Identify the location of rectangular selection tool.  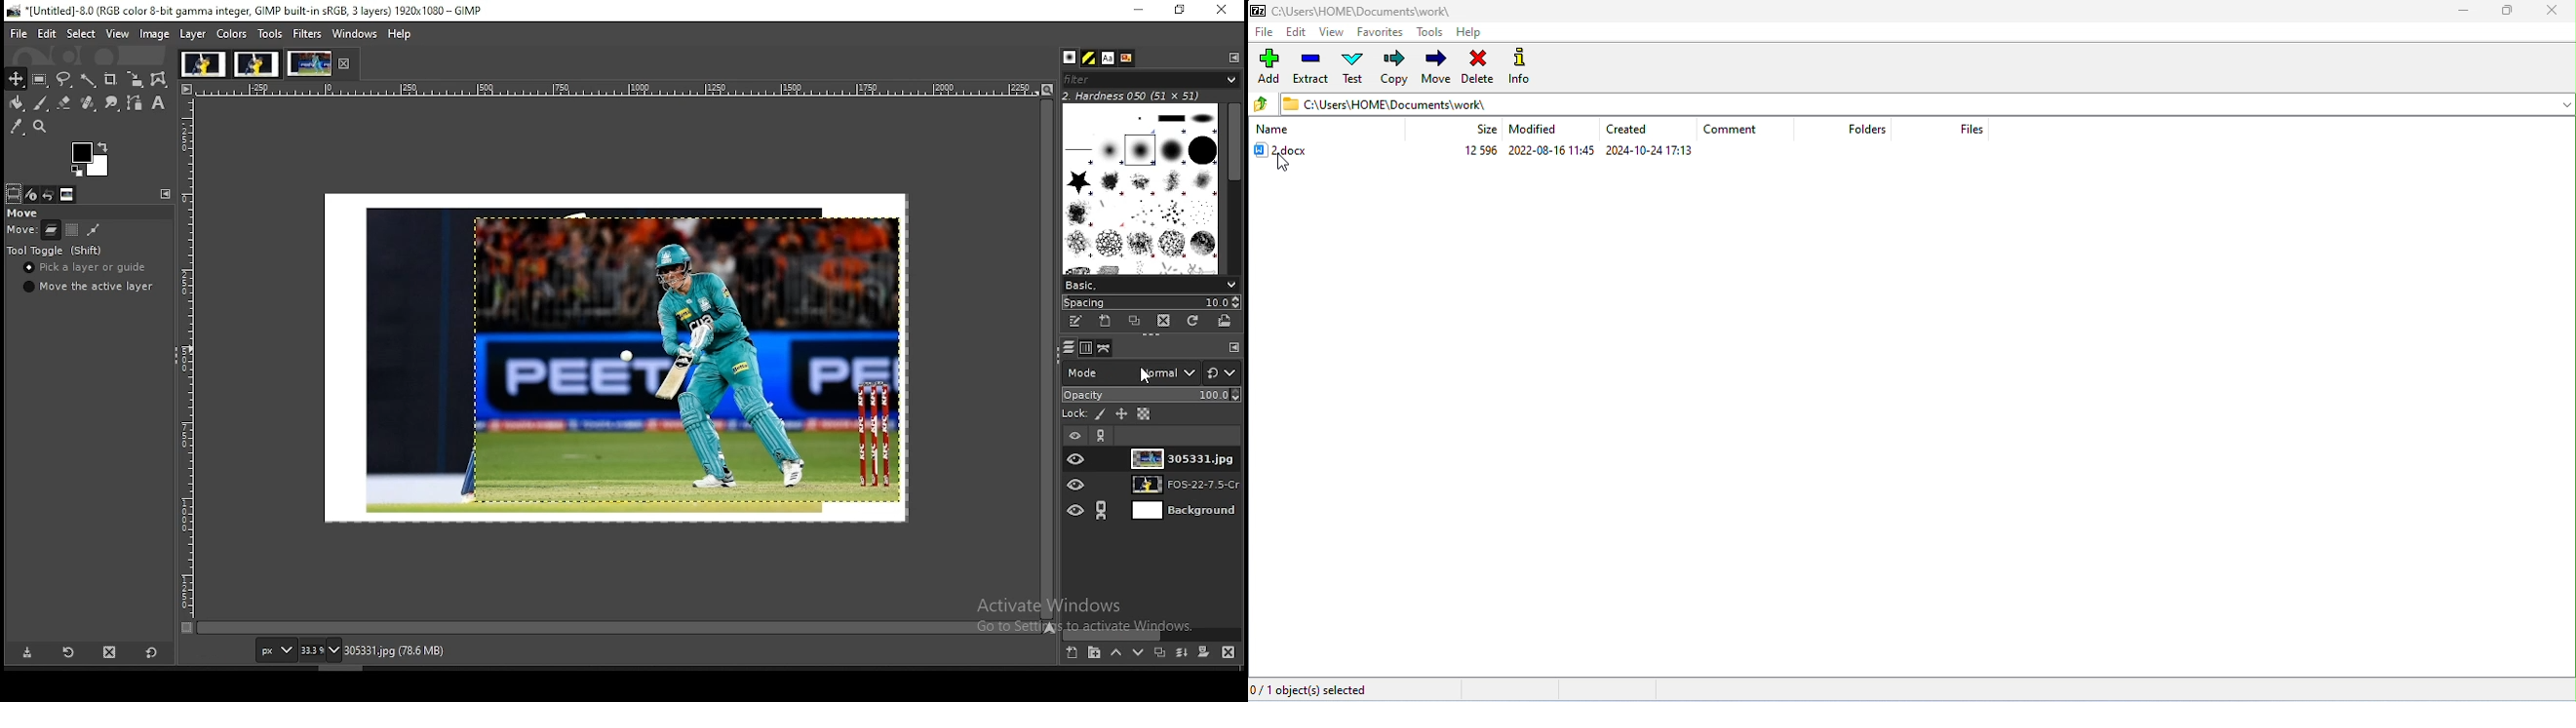
(39, 78).